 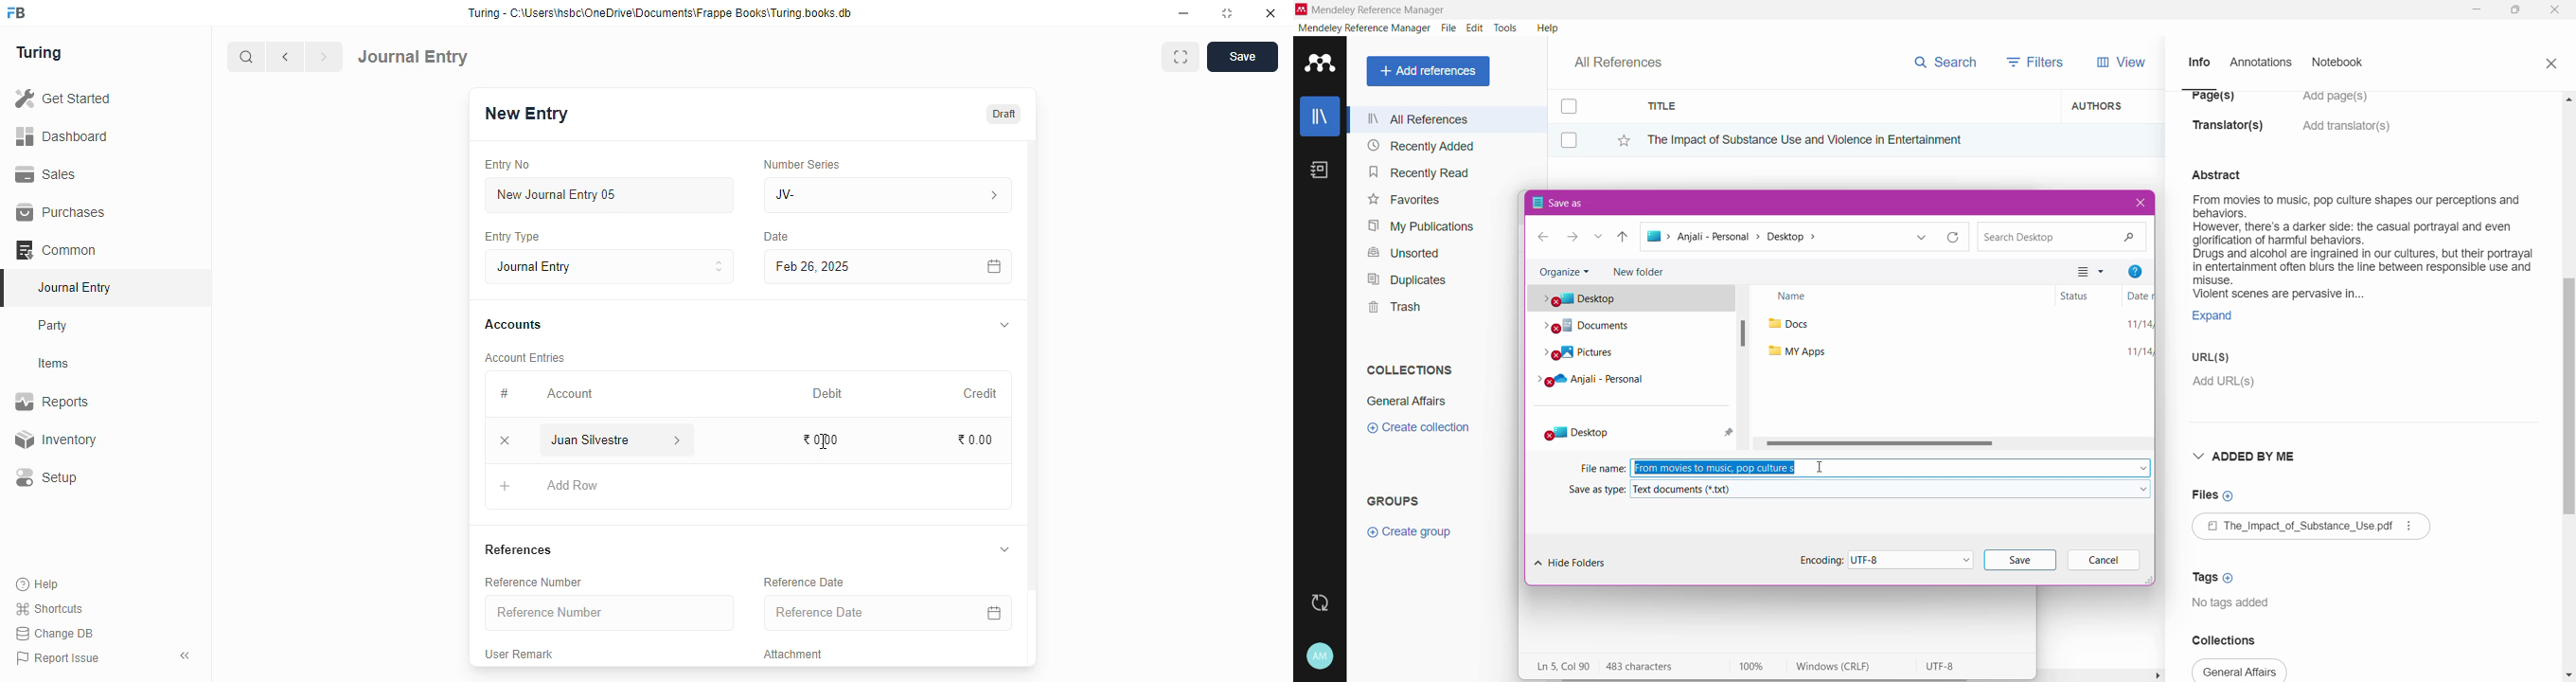 What do you see at coordinates (506, 489) in the screenshot?
I see `add` at bounding box center [506, 489].